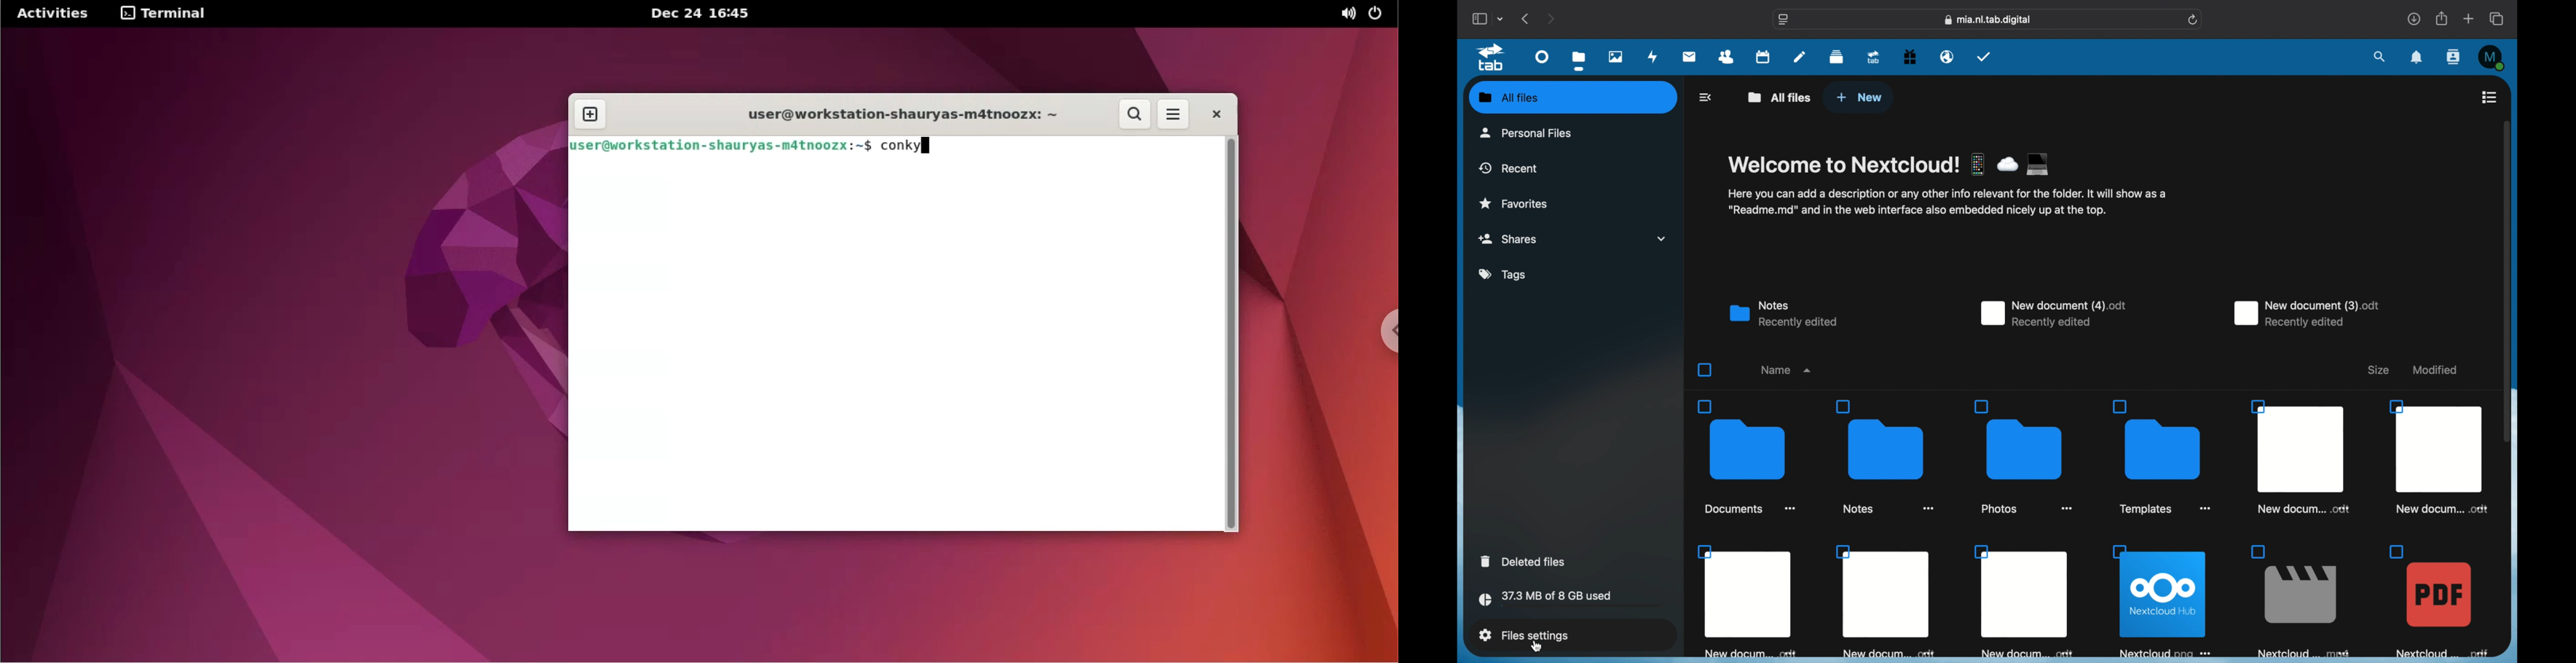  Describe the element at coordinates (2469, 18) in the screenshot. I see `new tab` at that location.